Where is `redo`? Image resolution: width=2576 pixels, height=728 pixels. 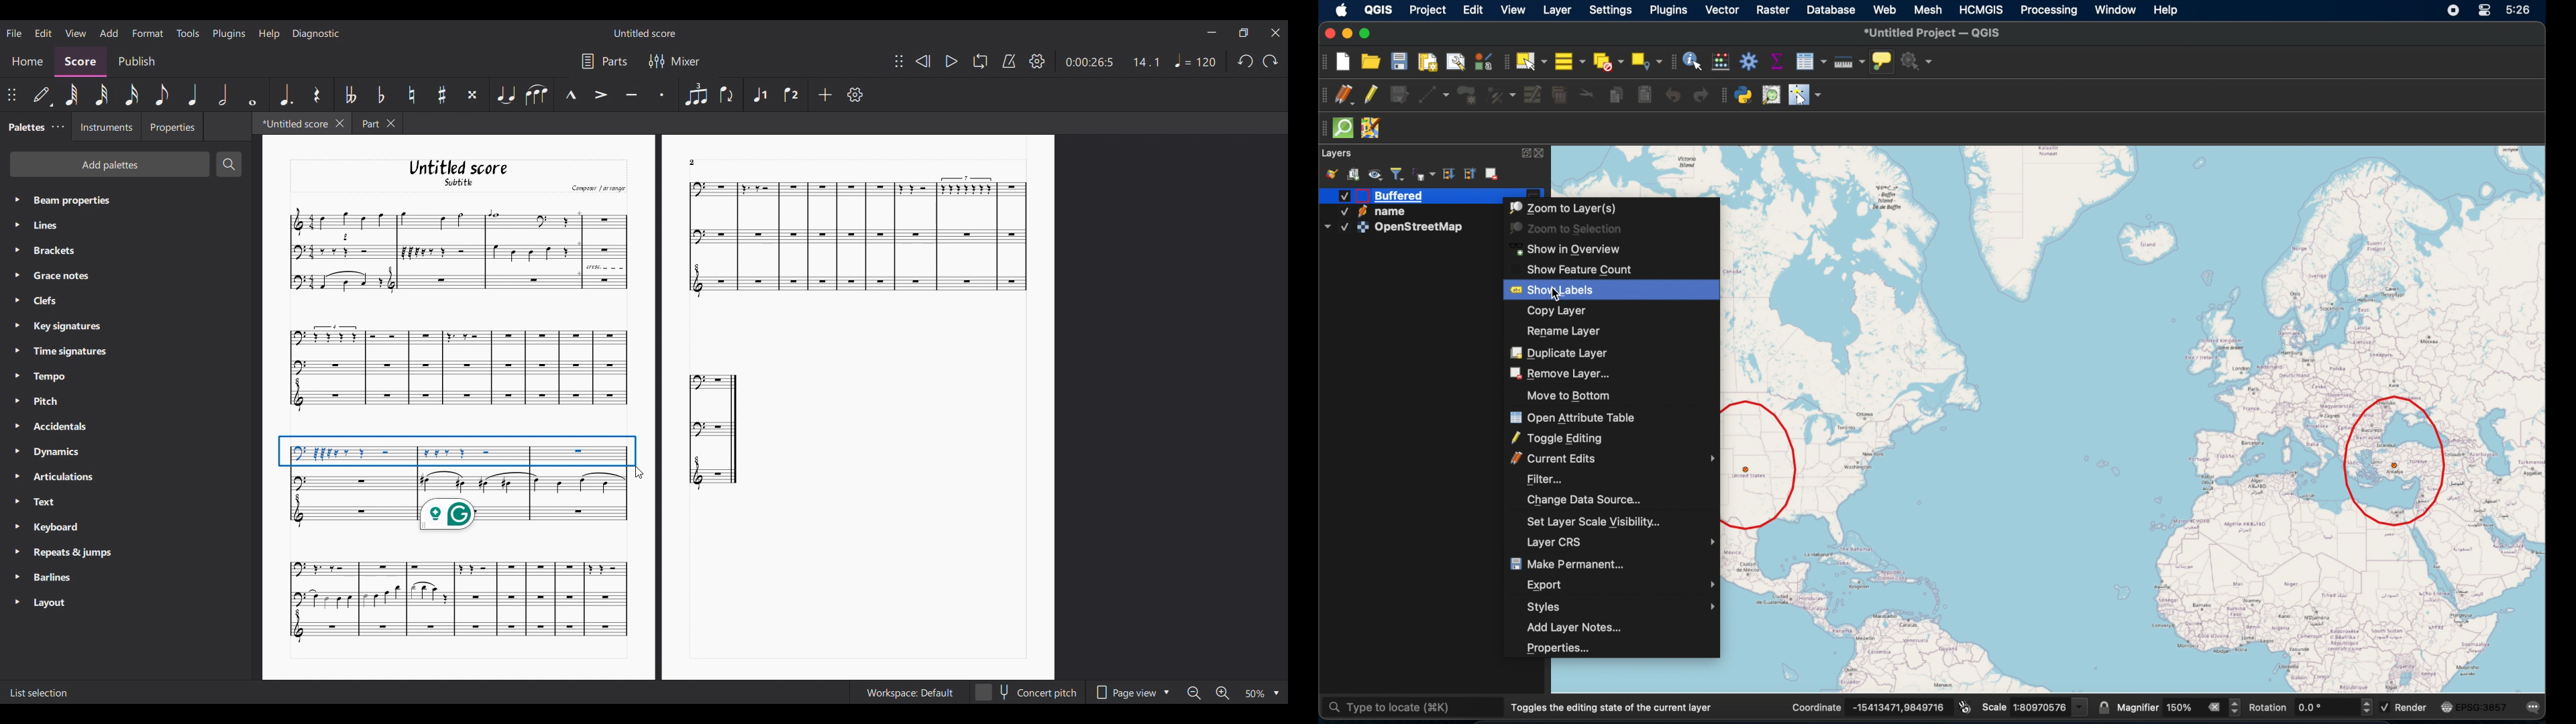
redo is located at coordinates (1701, 95).